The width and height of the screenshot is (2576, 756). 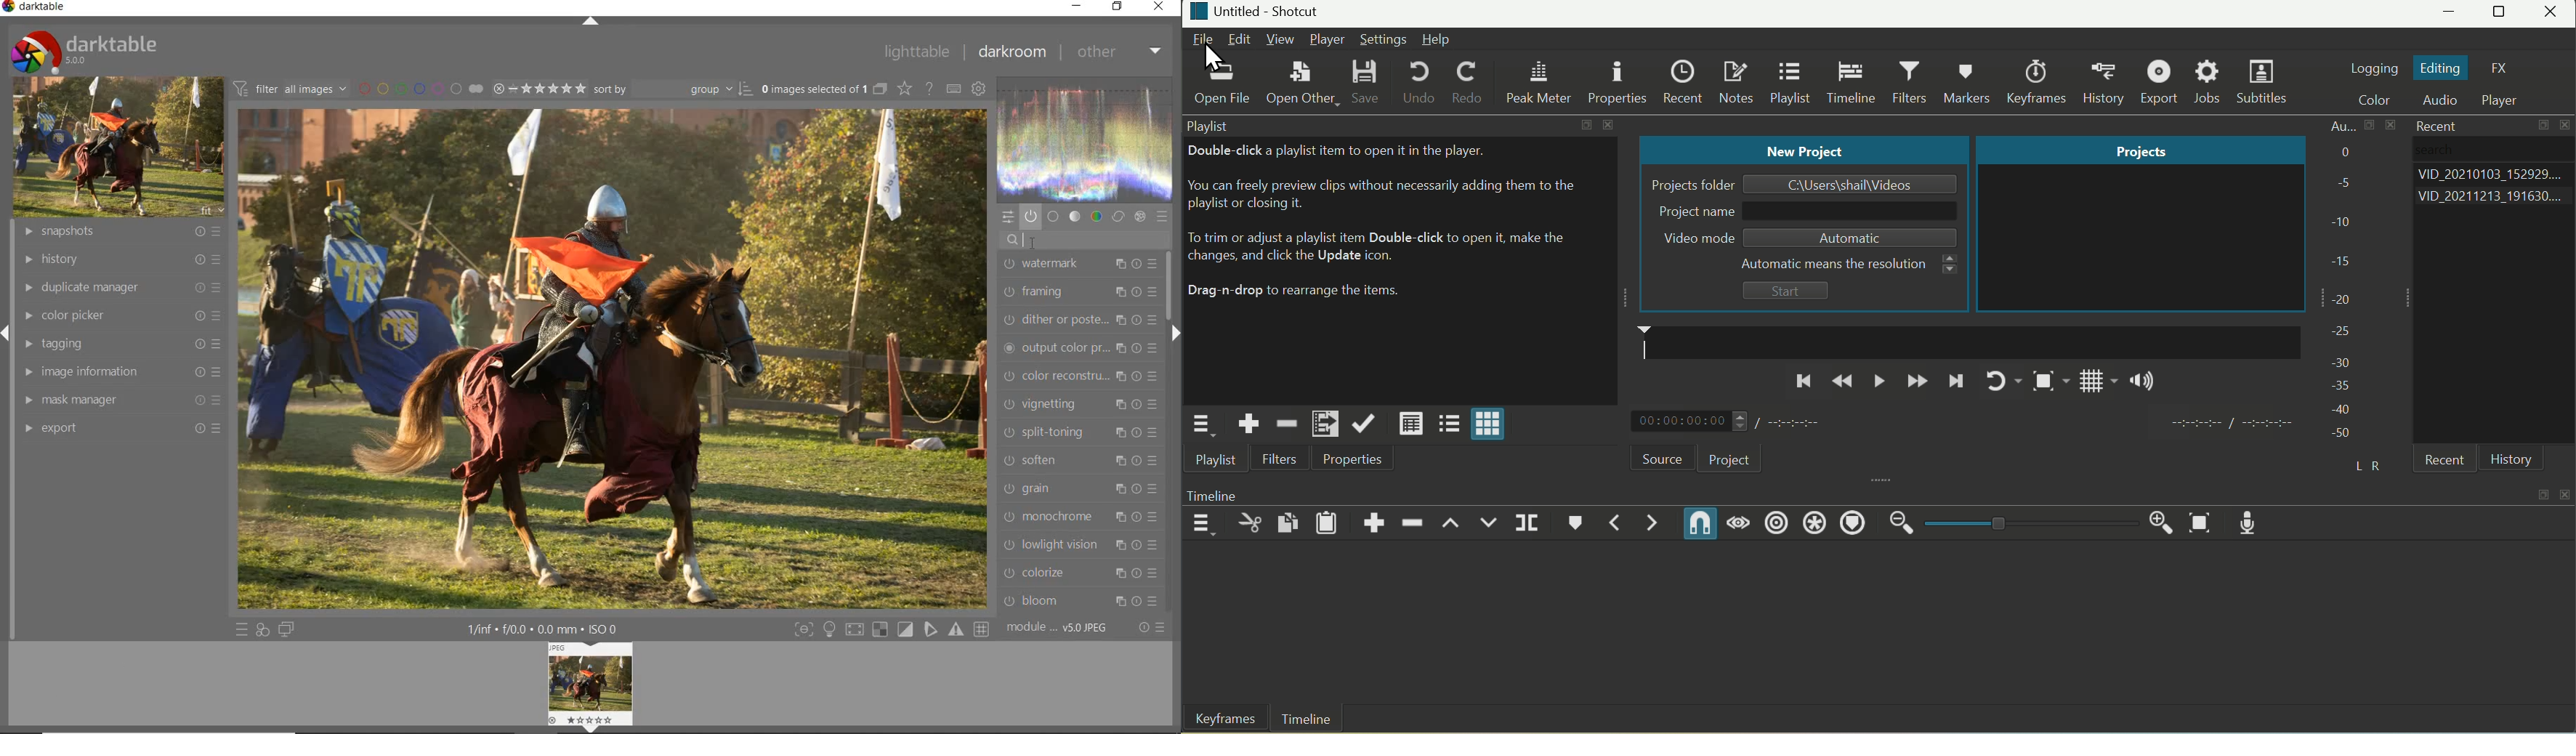 I want to click on Previous, so click(x=1801, y=382).